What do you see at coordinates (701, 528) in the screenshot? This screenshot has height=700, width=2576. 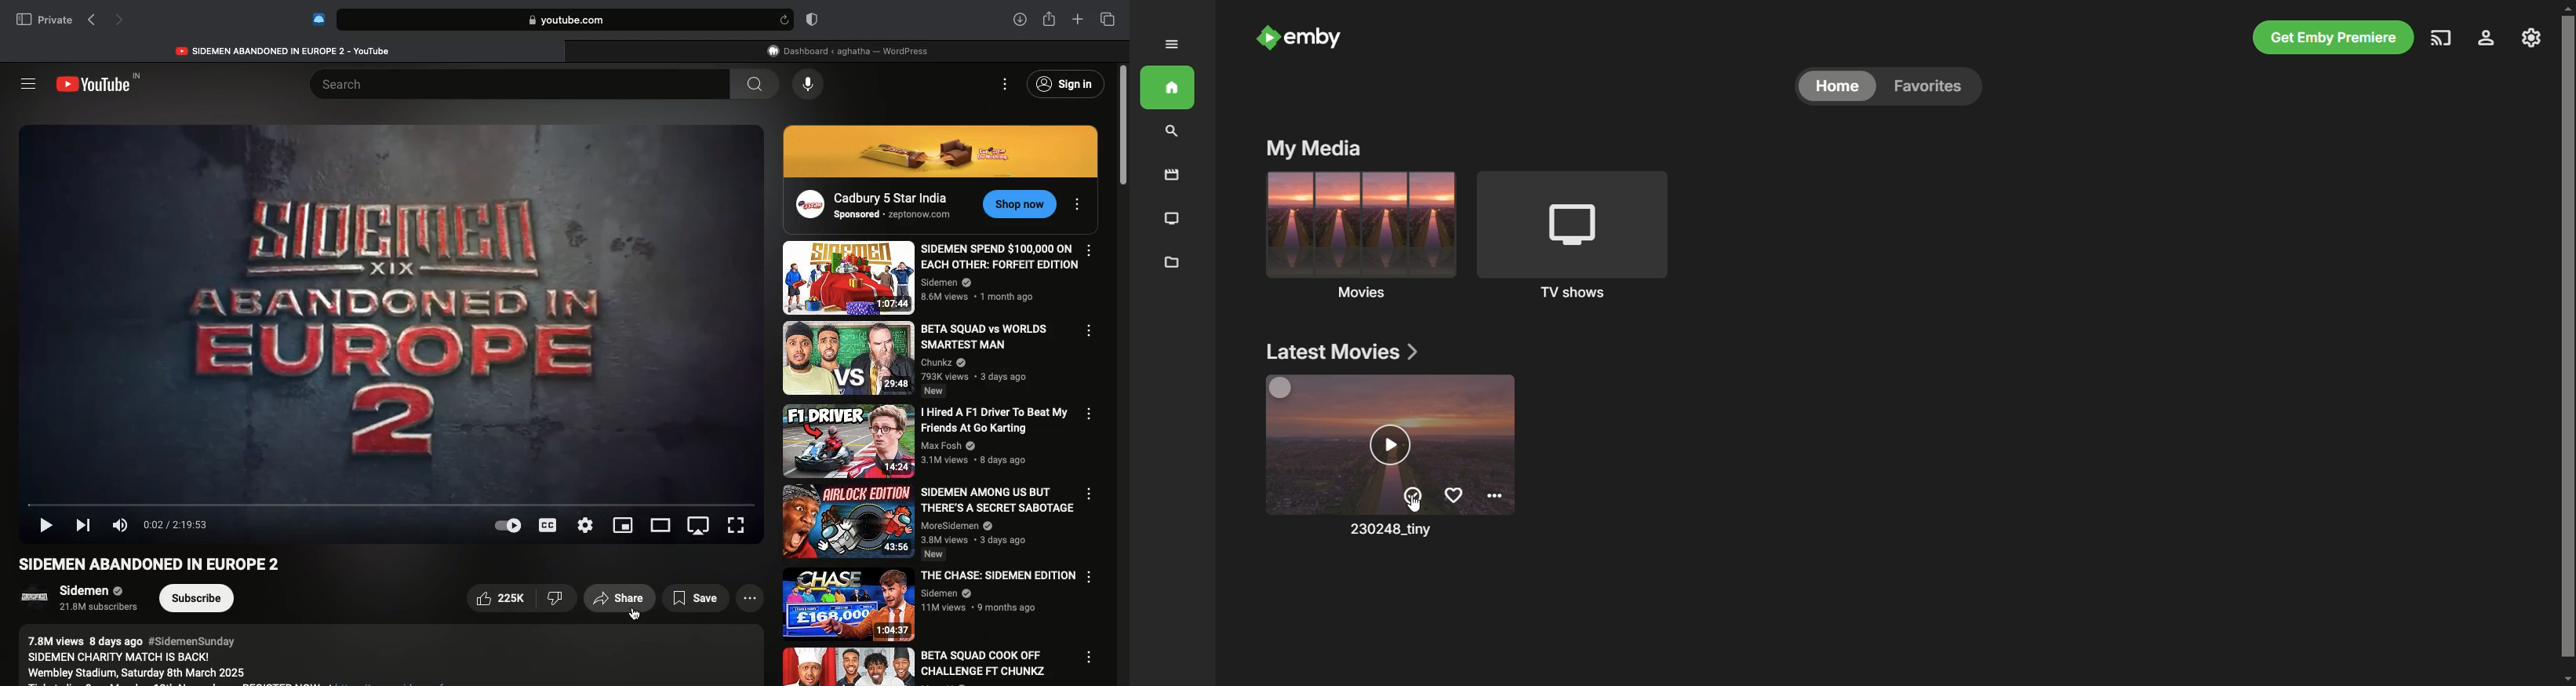 I see `Screen orientation` at bounding box center [701, 528].